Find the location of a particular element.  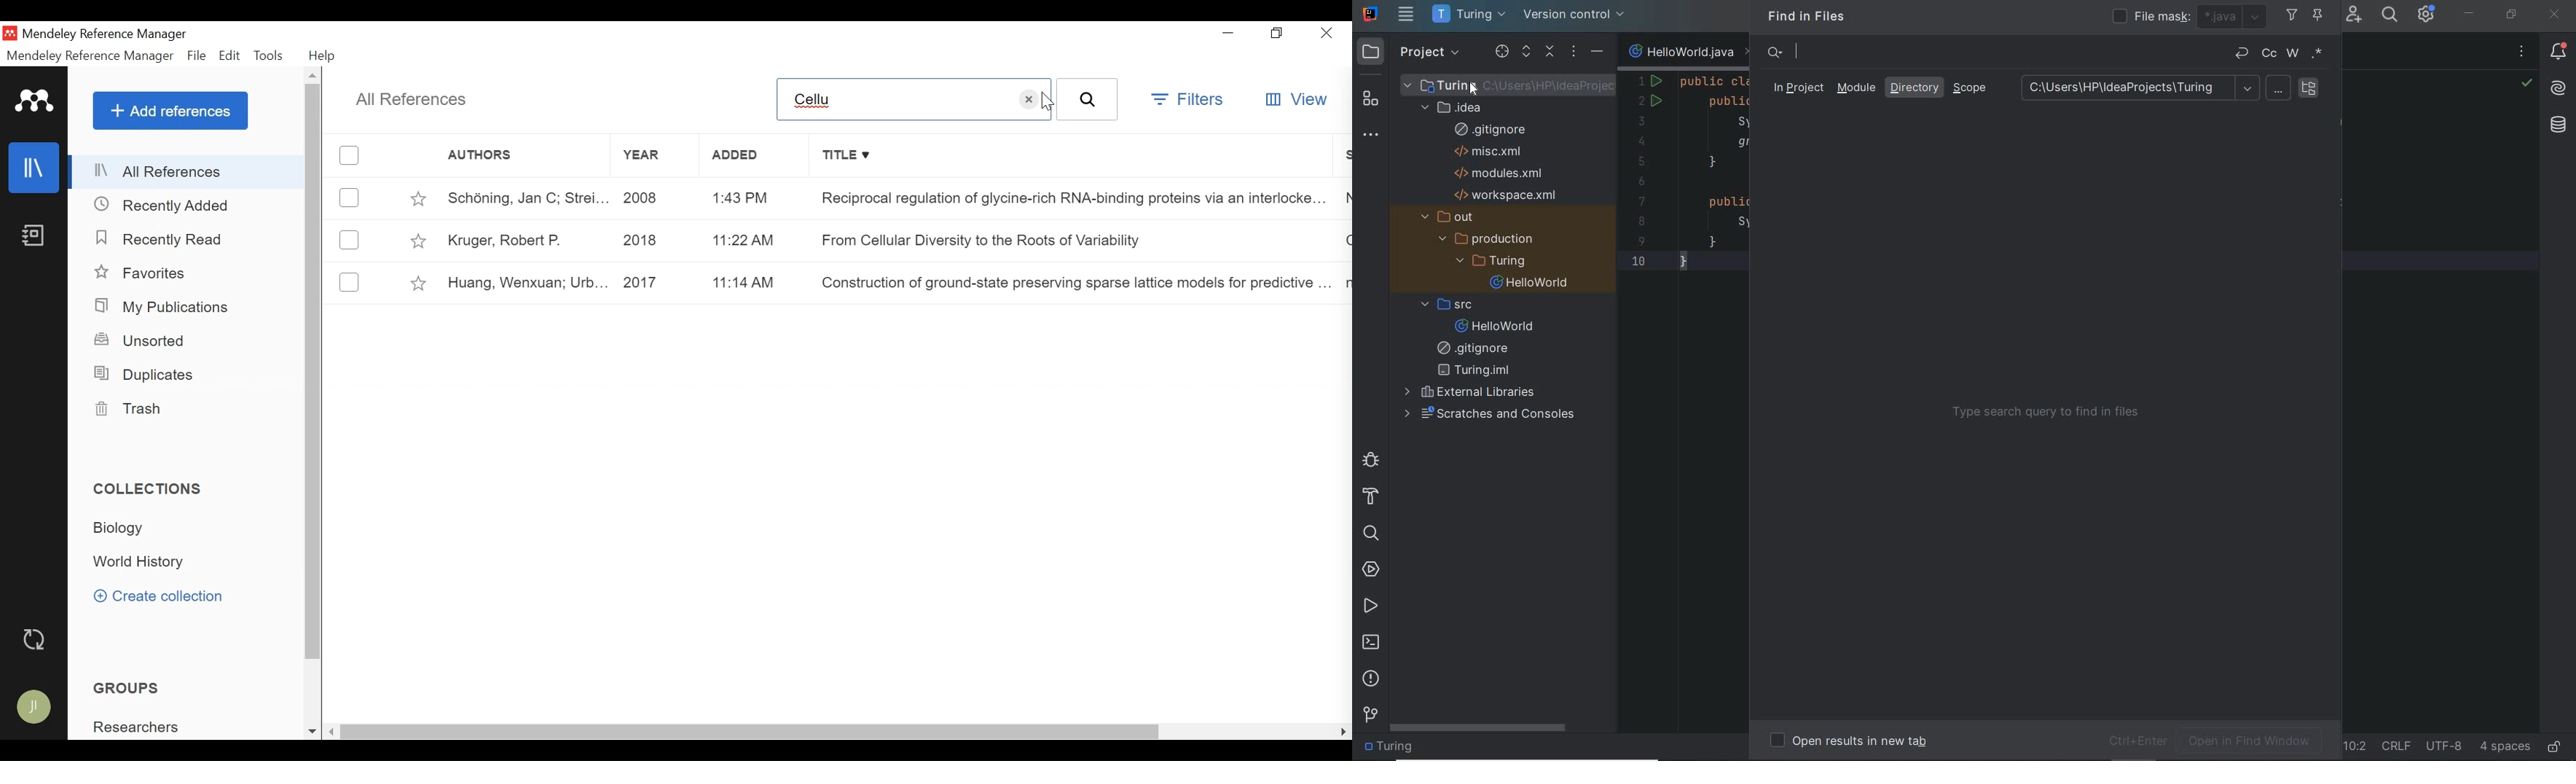

1:43 PM is located at coordinates (756, 196).